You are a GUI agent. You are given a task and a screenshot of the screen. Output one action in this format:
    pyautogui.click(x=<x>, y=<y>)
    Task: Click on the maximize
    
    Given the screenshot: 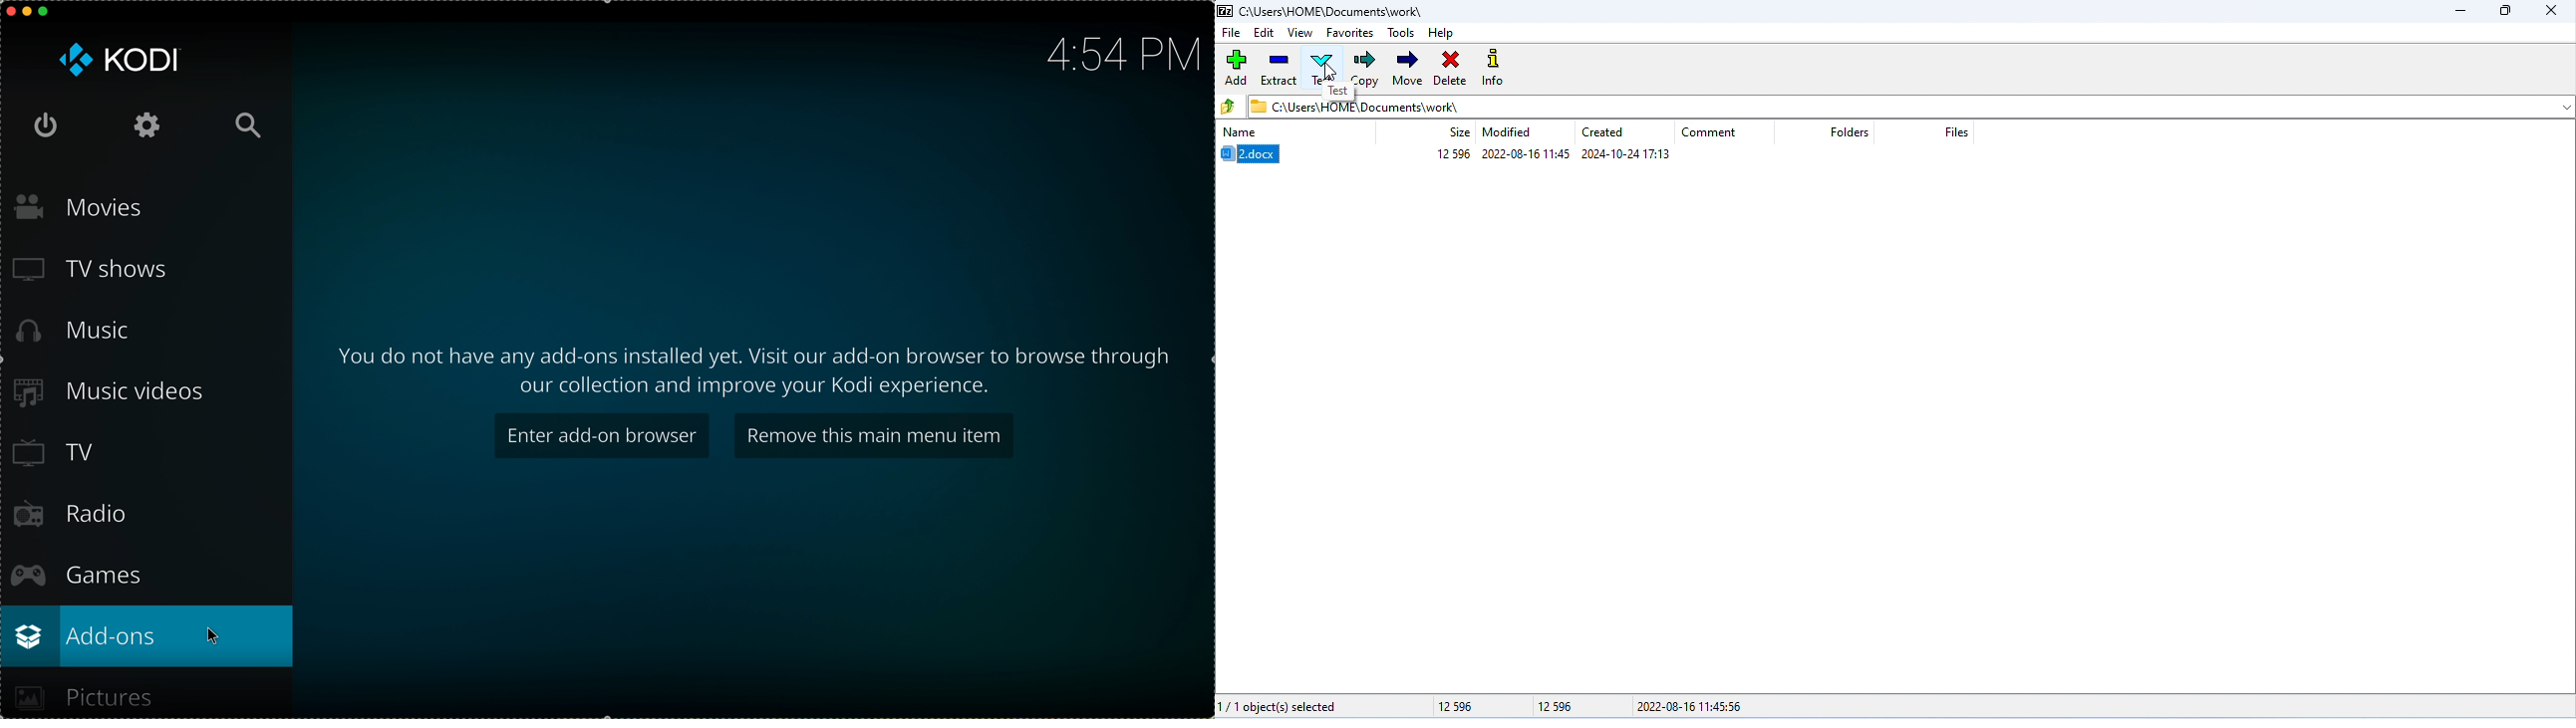 What is the action you would take?
    pyautogui.click(x=45, y=11)
    